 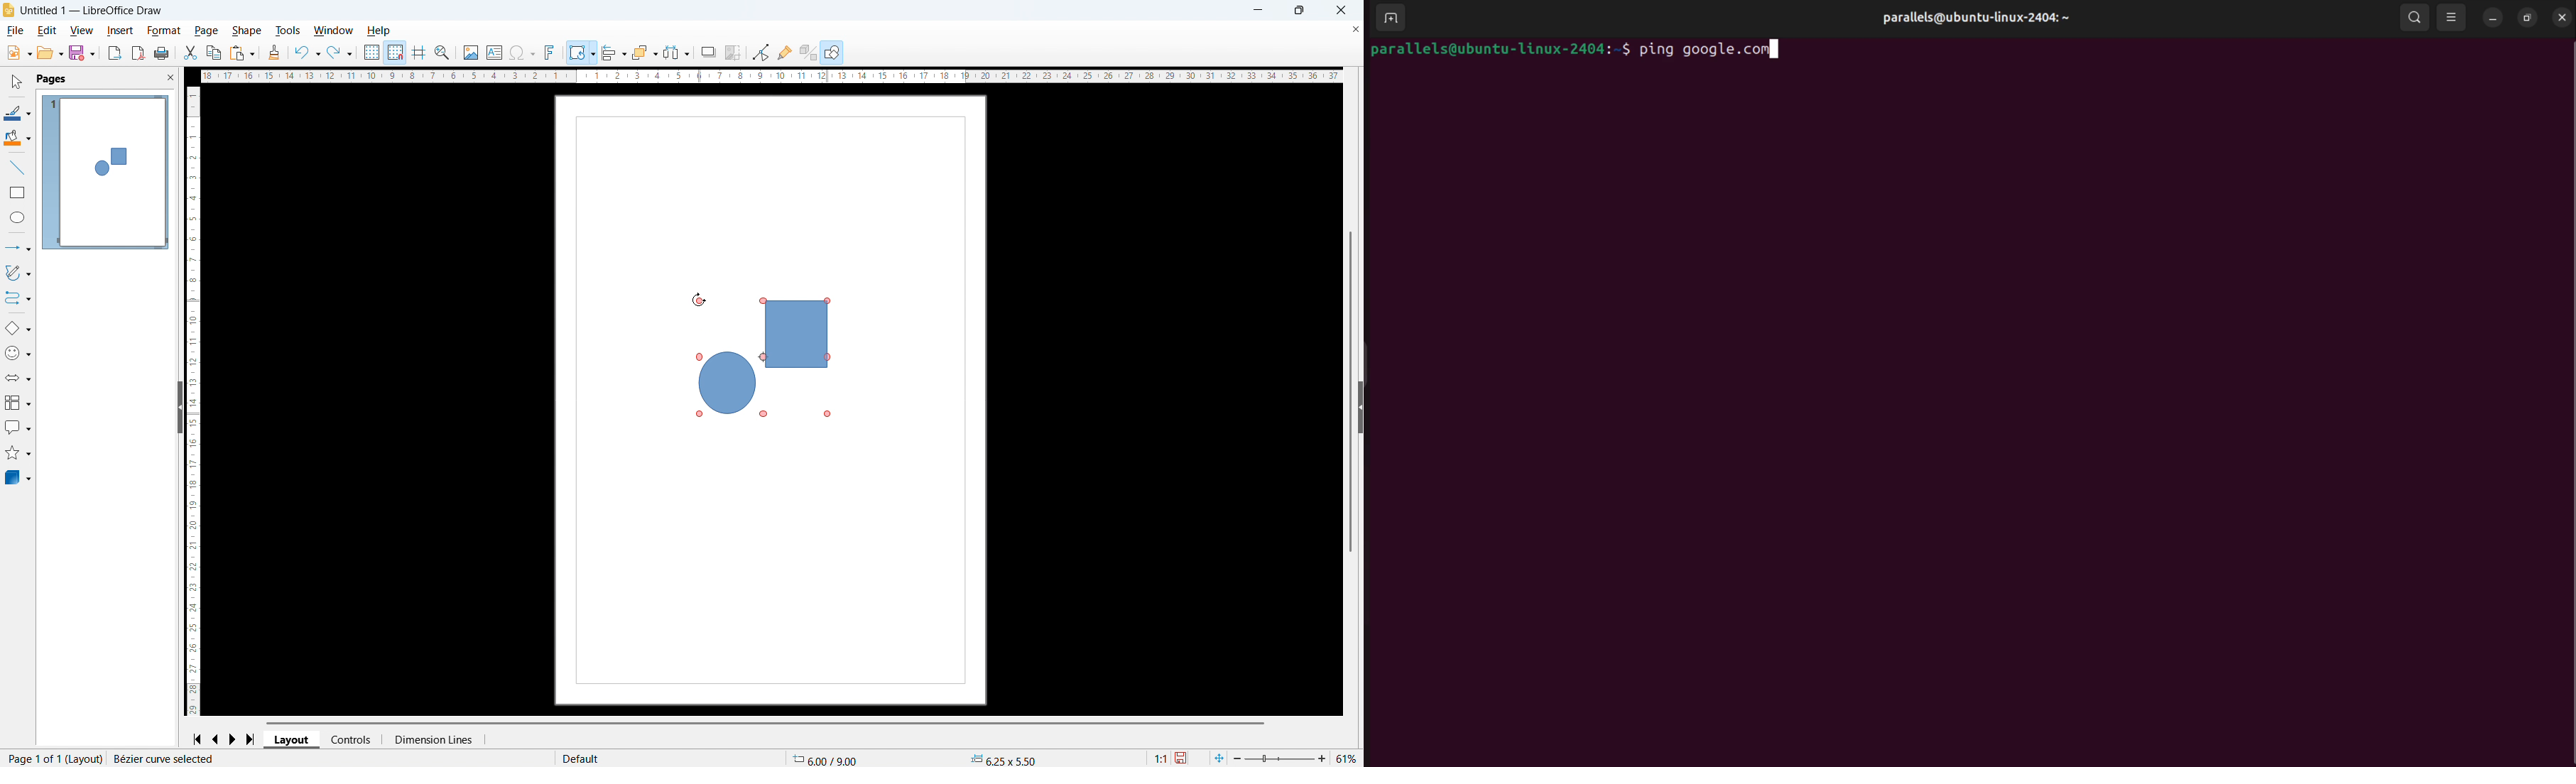 I want to click on Cursor , so click(x=699, y=300).